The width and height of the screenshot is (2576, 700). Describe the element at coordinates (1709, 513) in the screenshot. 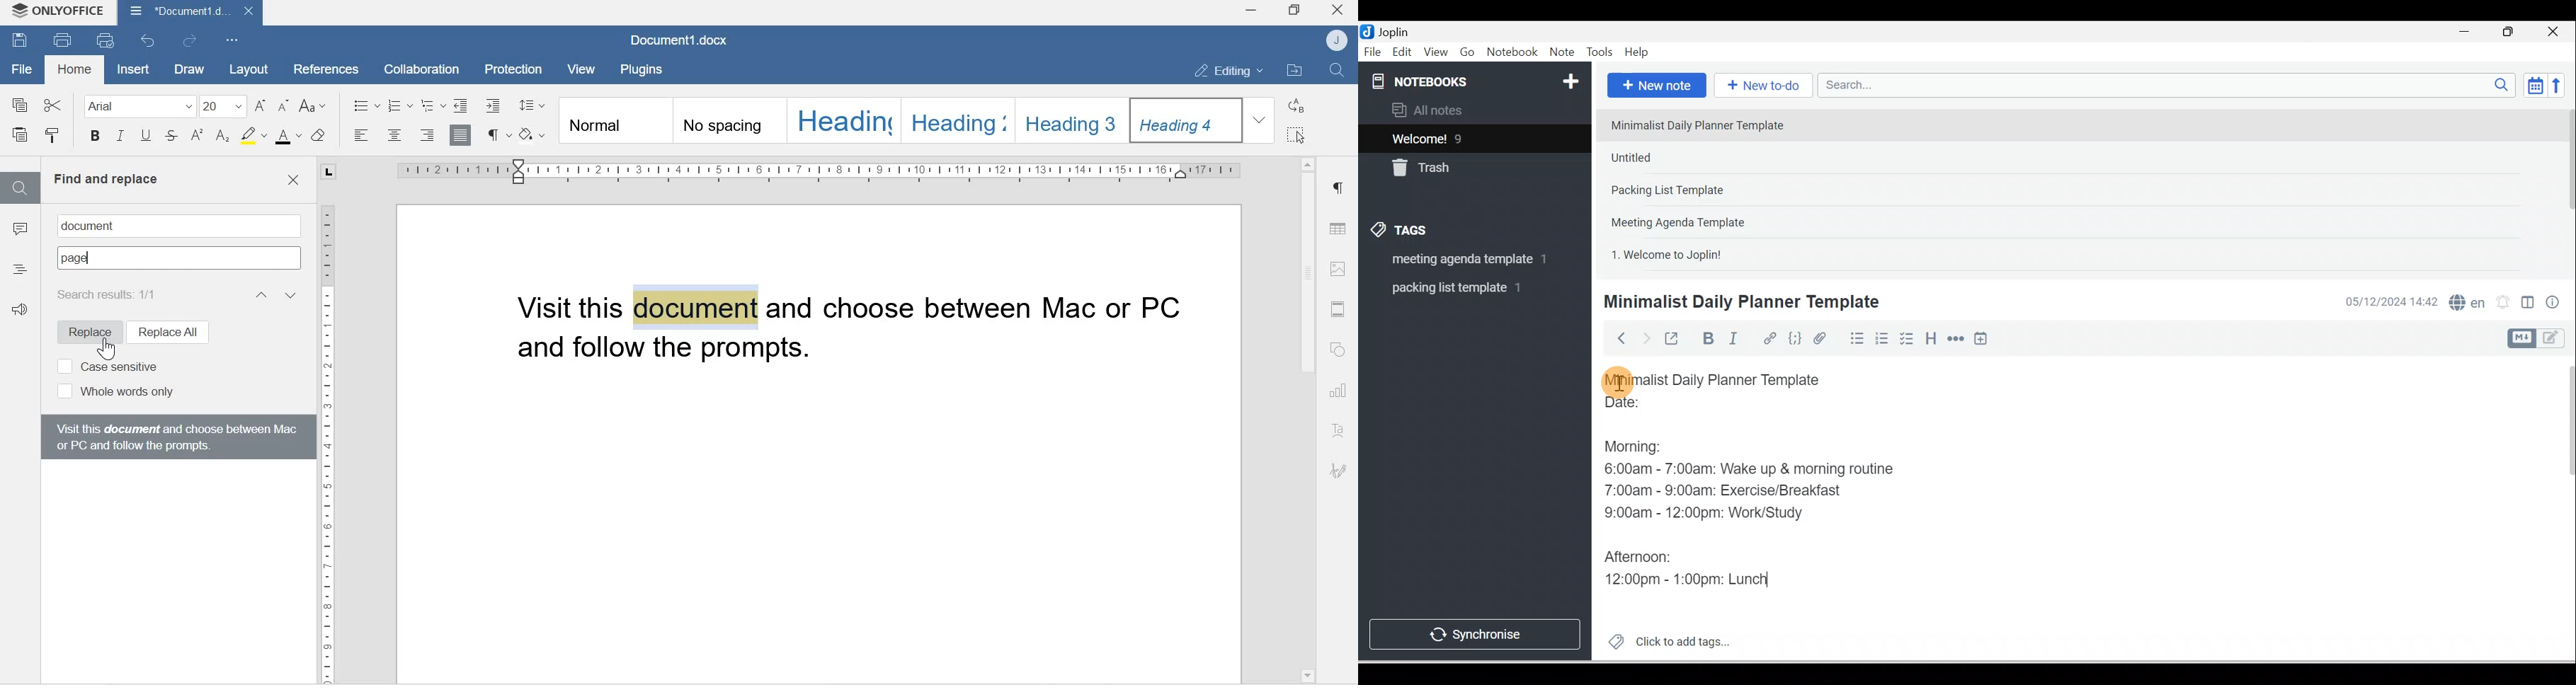

I see `9:00am - 12:00pm: Work/Study` at that location.